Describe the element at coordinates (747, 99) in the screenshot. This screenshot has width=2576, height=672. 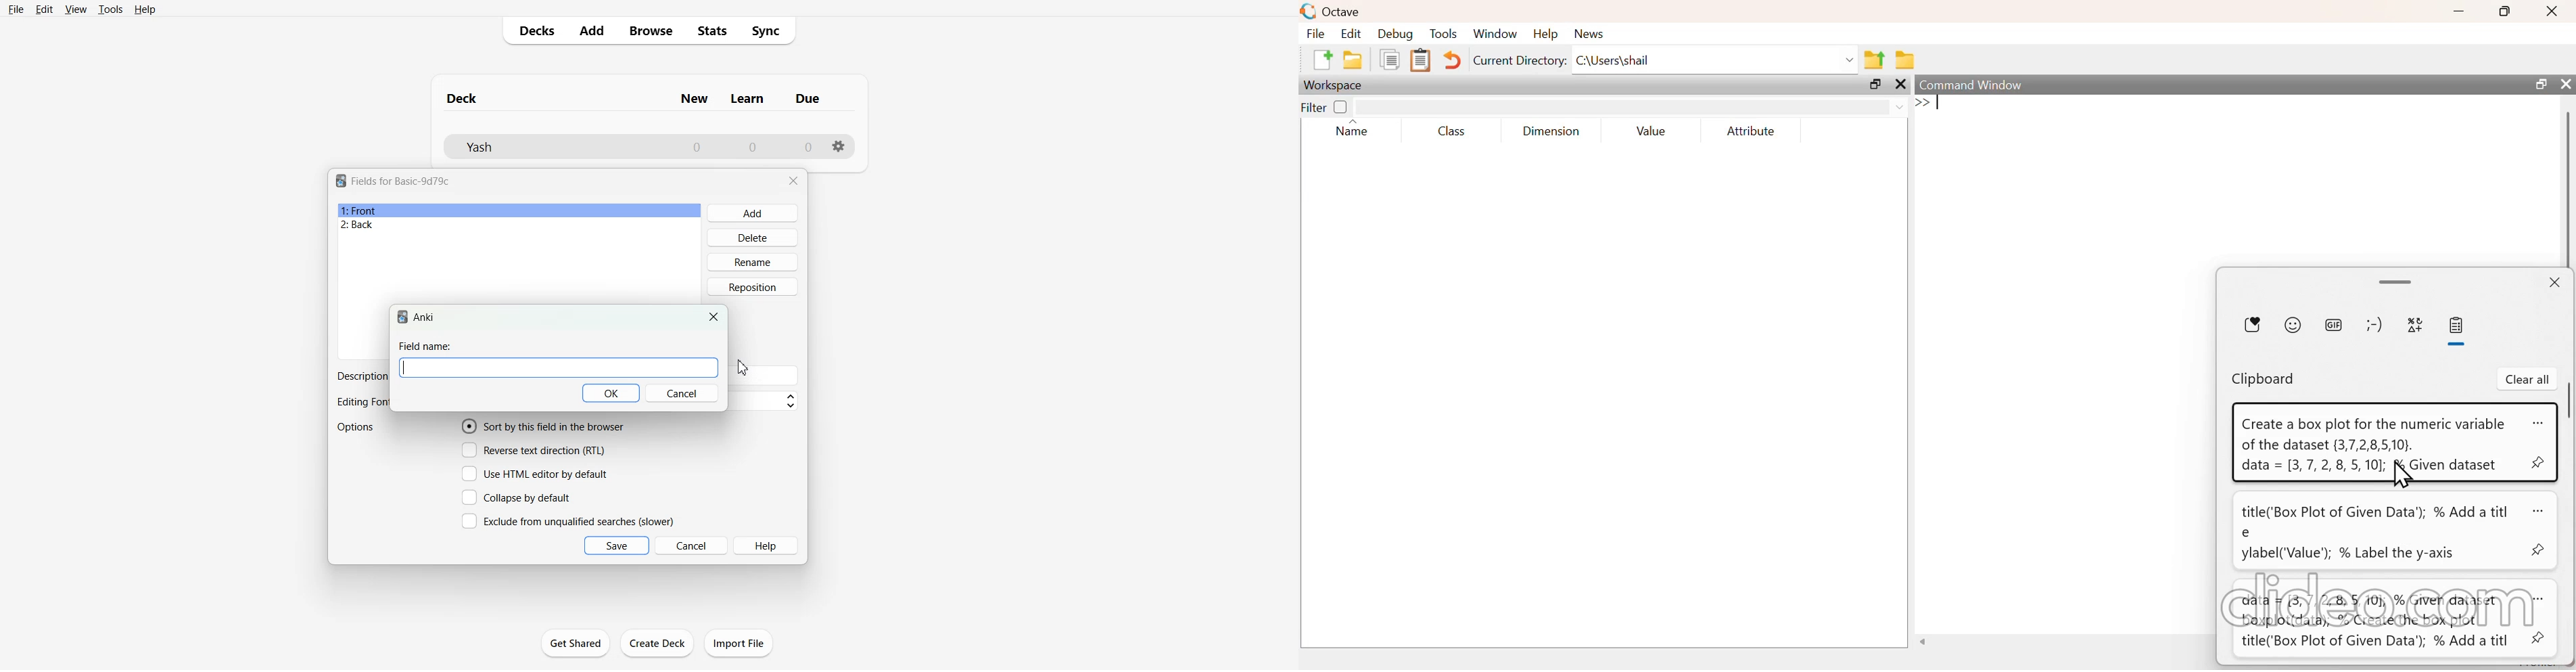
I see `Column name` at that location.